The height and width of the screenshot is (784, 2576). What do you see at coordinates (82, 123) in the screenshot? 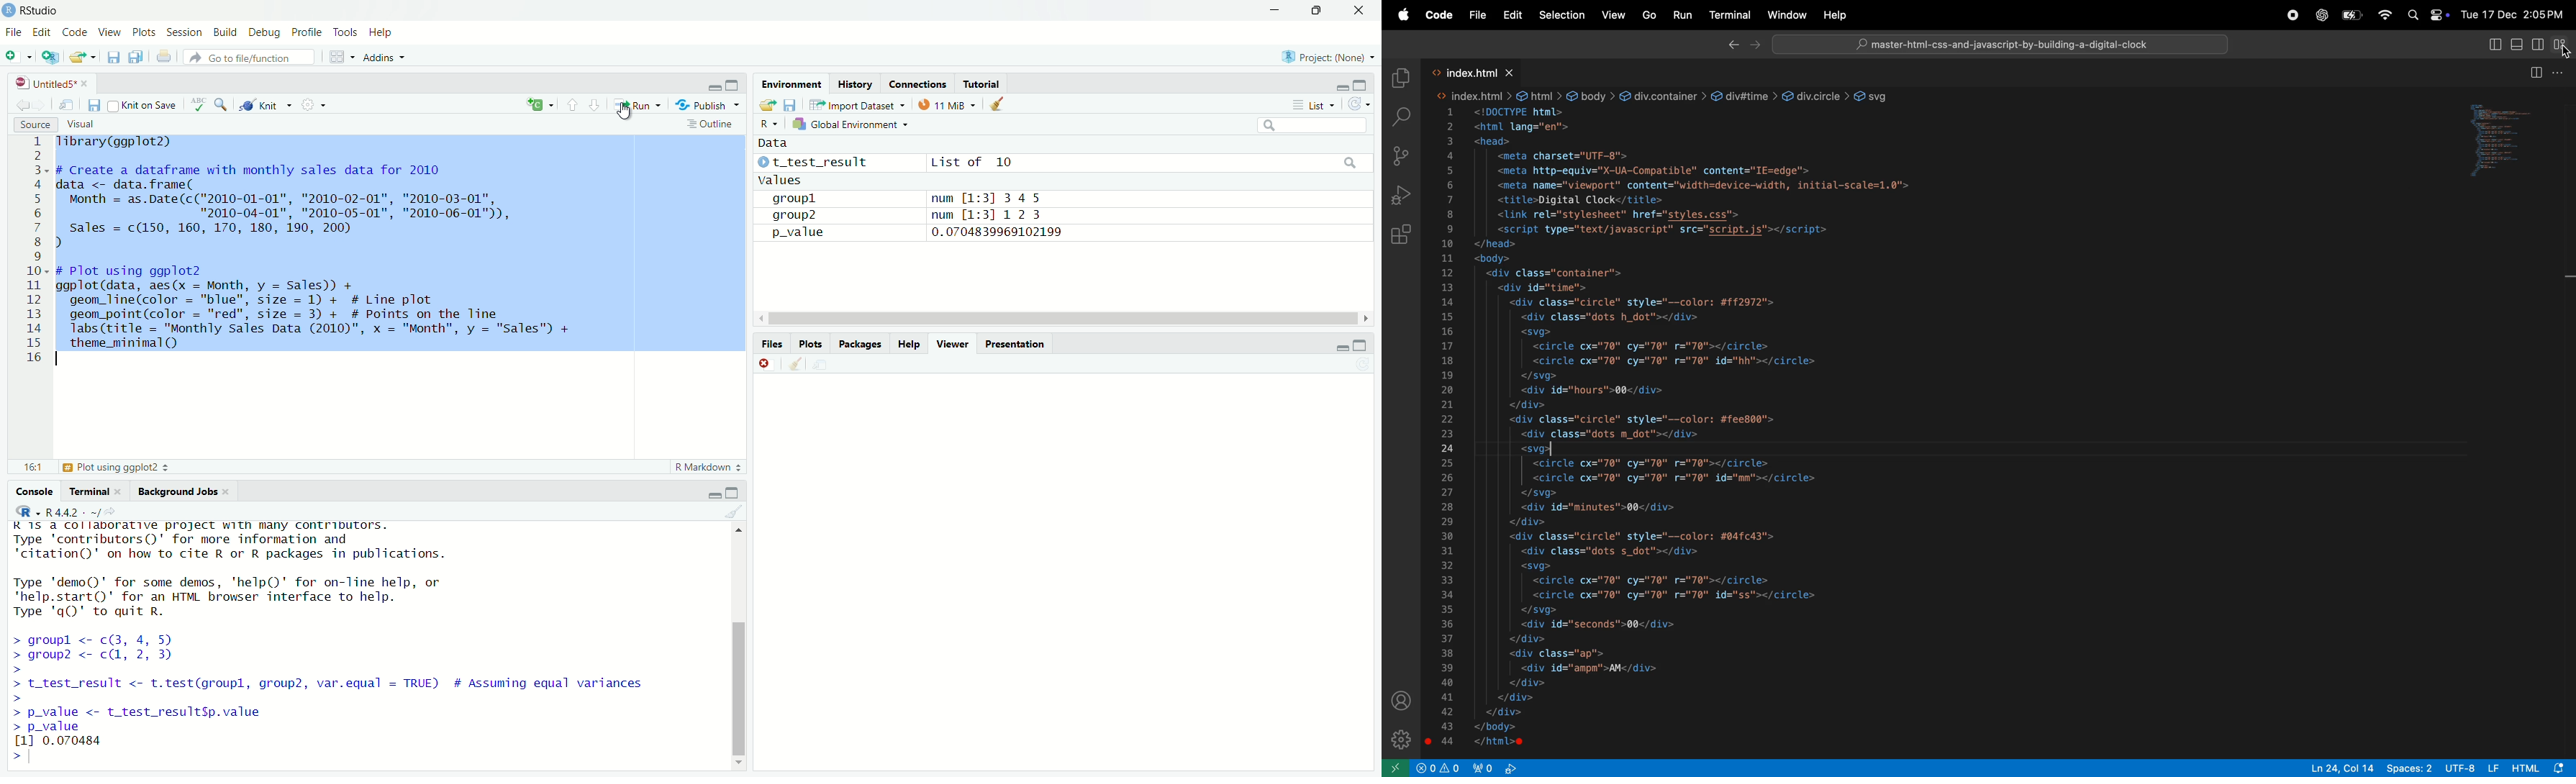
I see `Visual` at bounding box center [82, 123].